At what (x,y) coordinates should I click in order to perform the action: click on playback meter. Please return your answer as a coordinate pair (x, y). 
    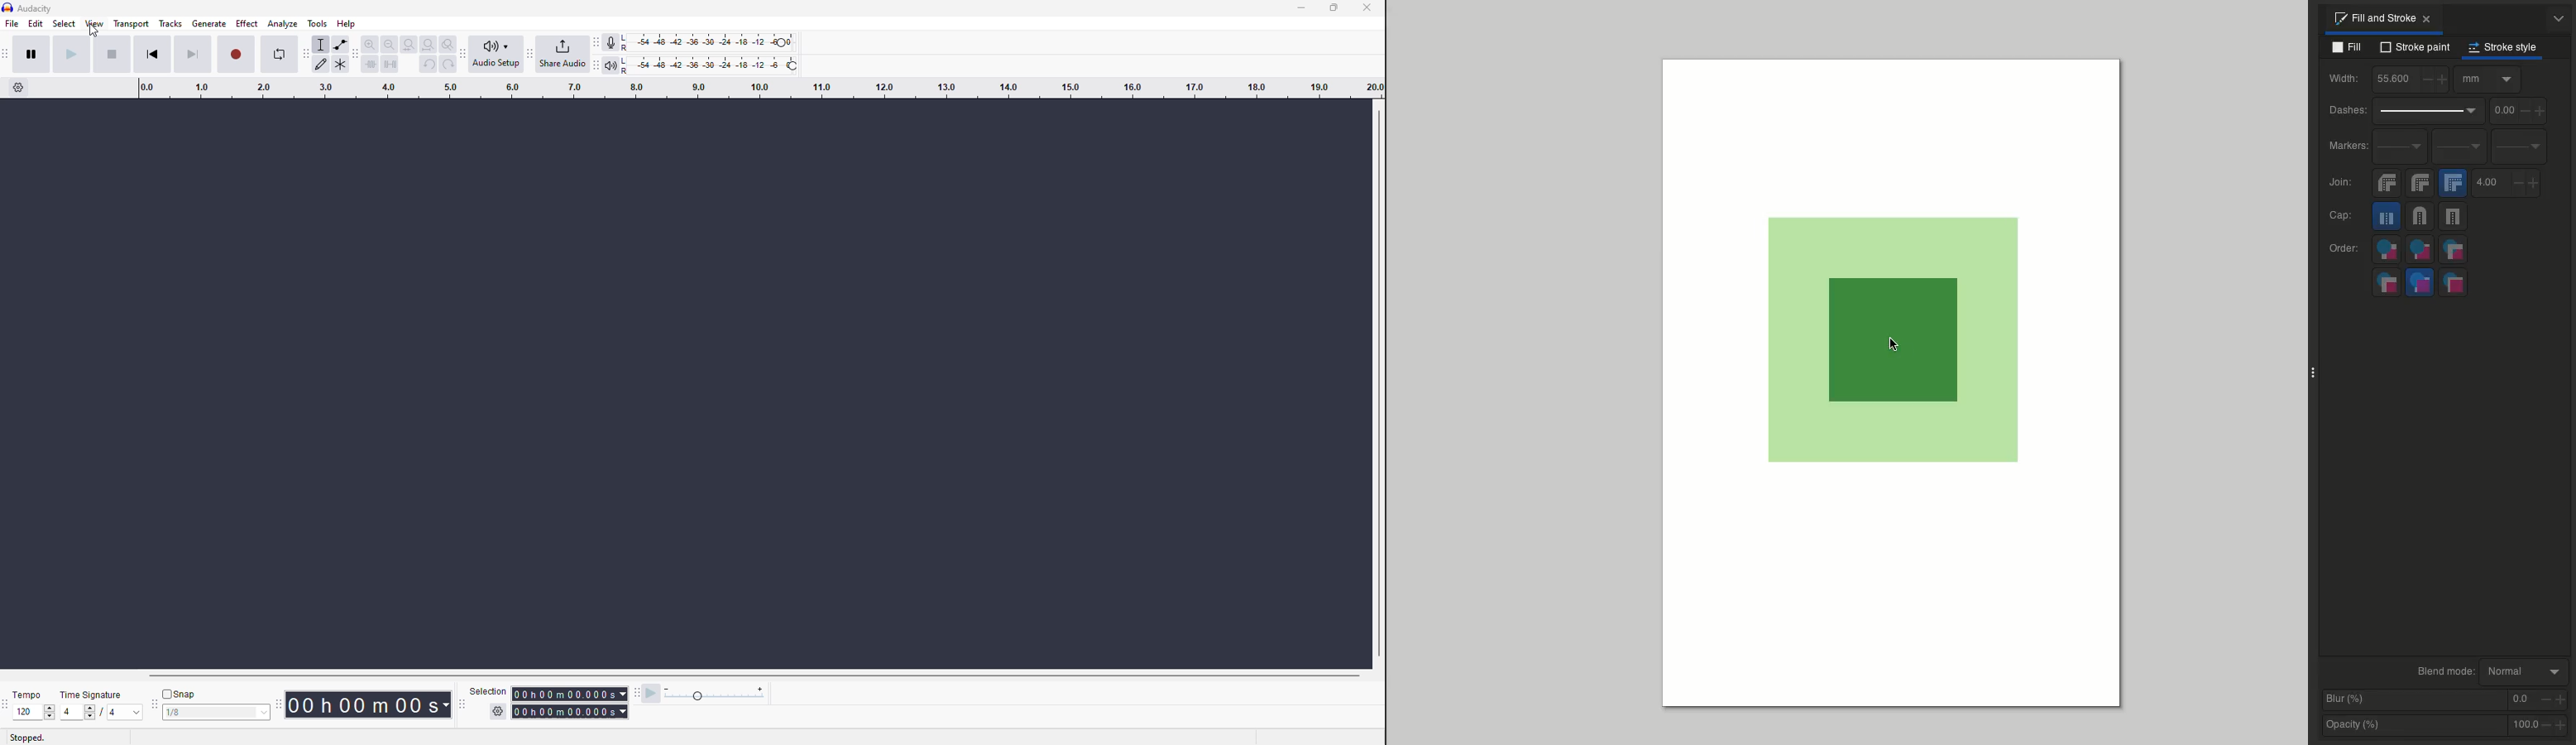
    Looking at the image, I should click on (612, 65).